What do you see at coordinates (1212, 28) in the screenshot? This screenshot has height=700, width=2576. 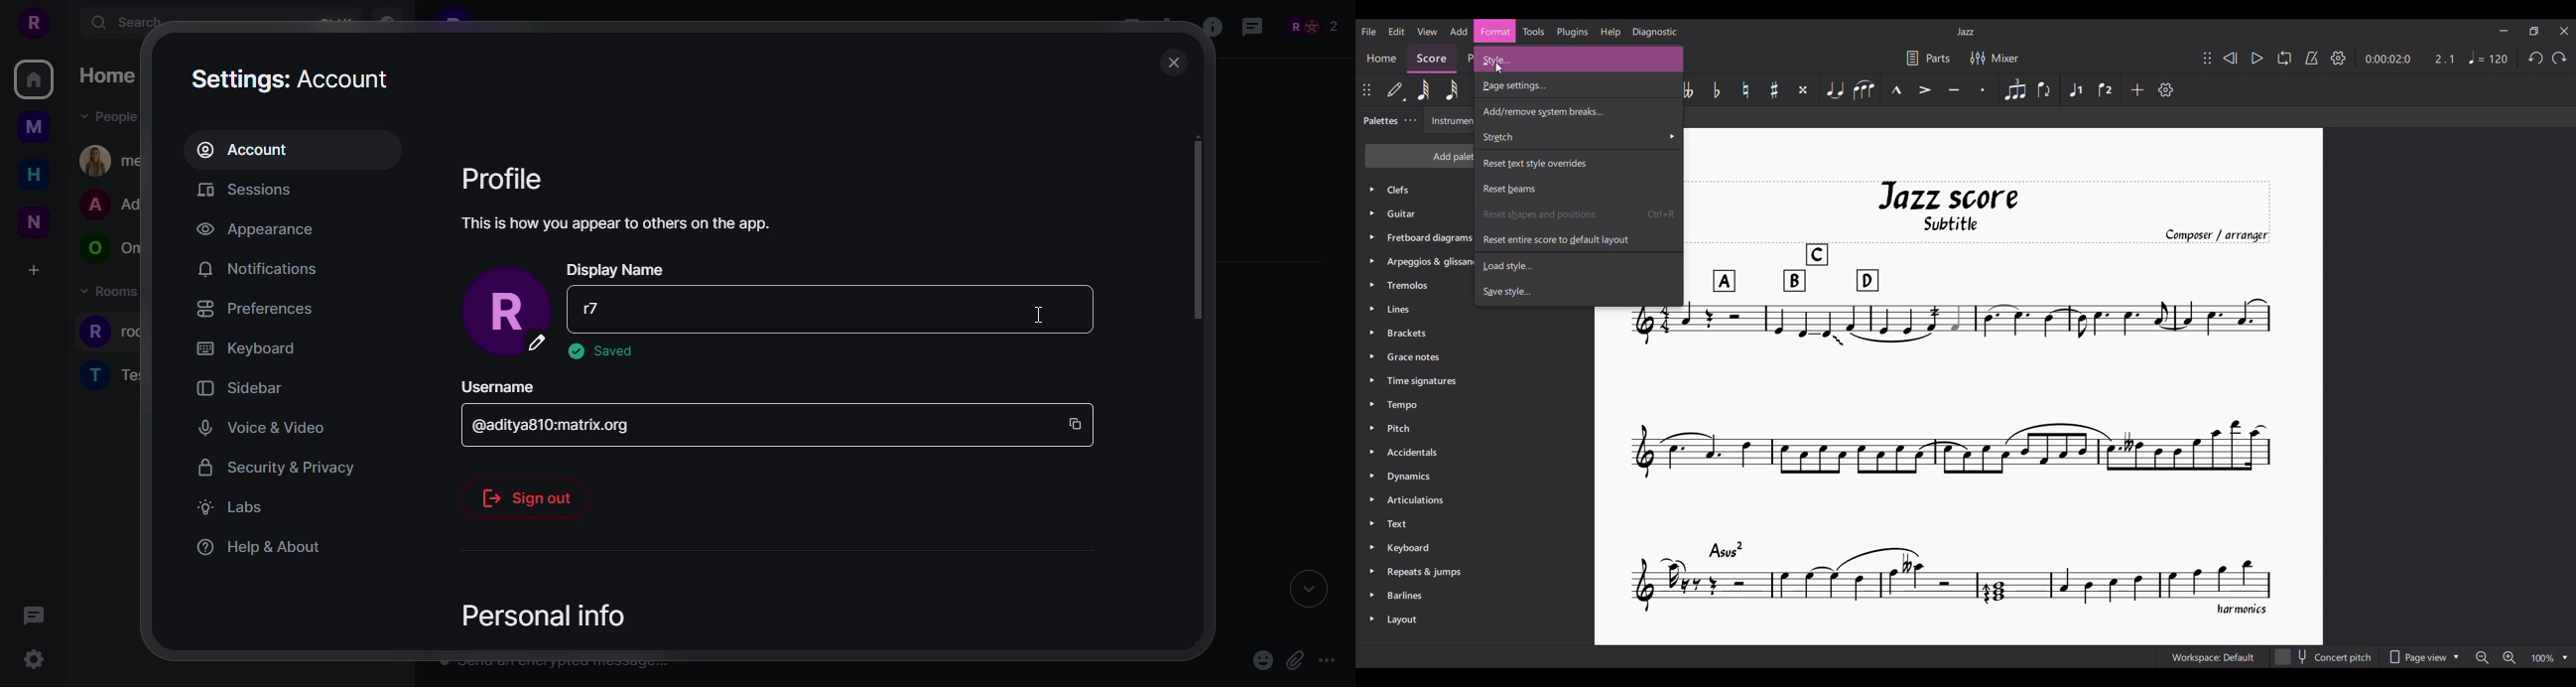 I see `info` at bounding box center [1212, 28].